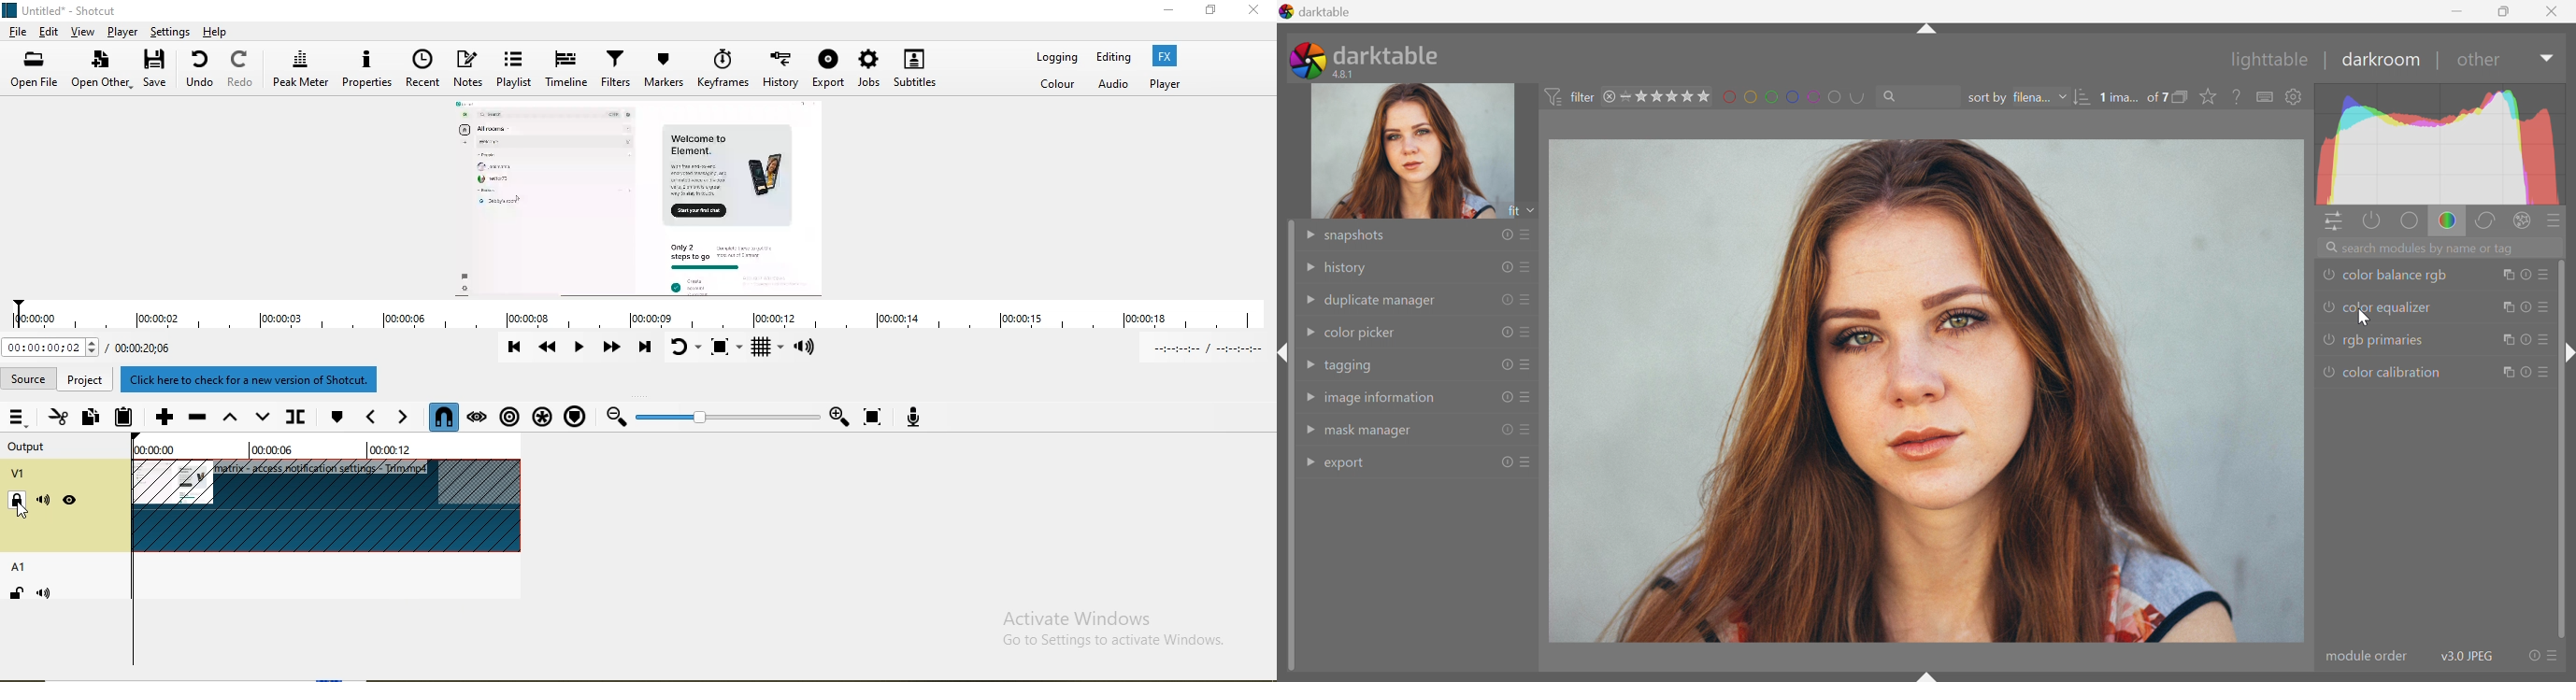 This screenshot has height=700, width=2576. What do you see at coordinates (2328, 308) in the screenshot?
I see `'color equalizer' is switched off` at bounding box center [2328, 308].